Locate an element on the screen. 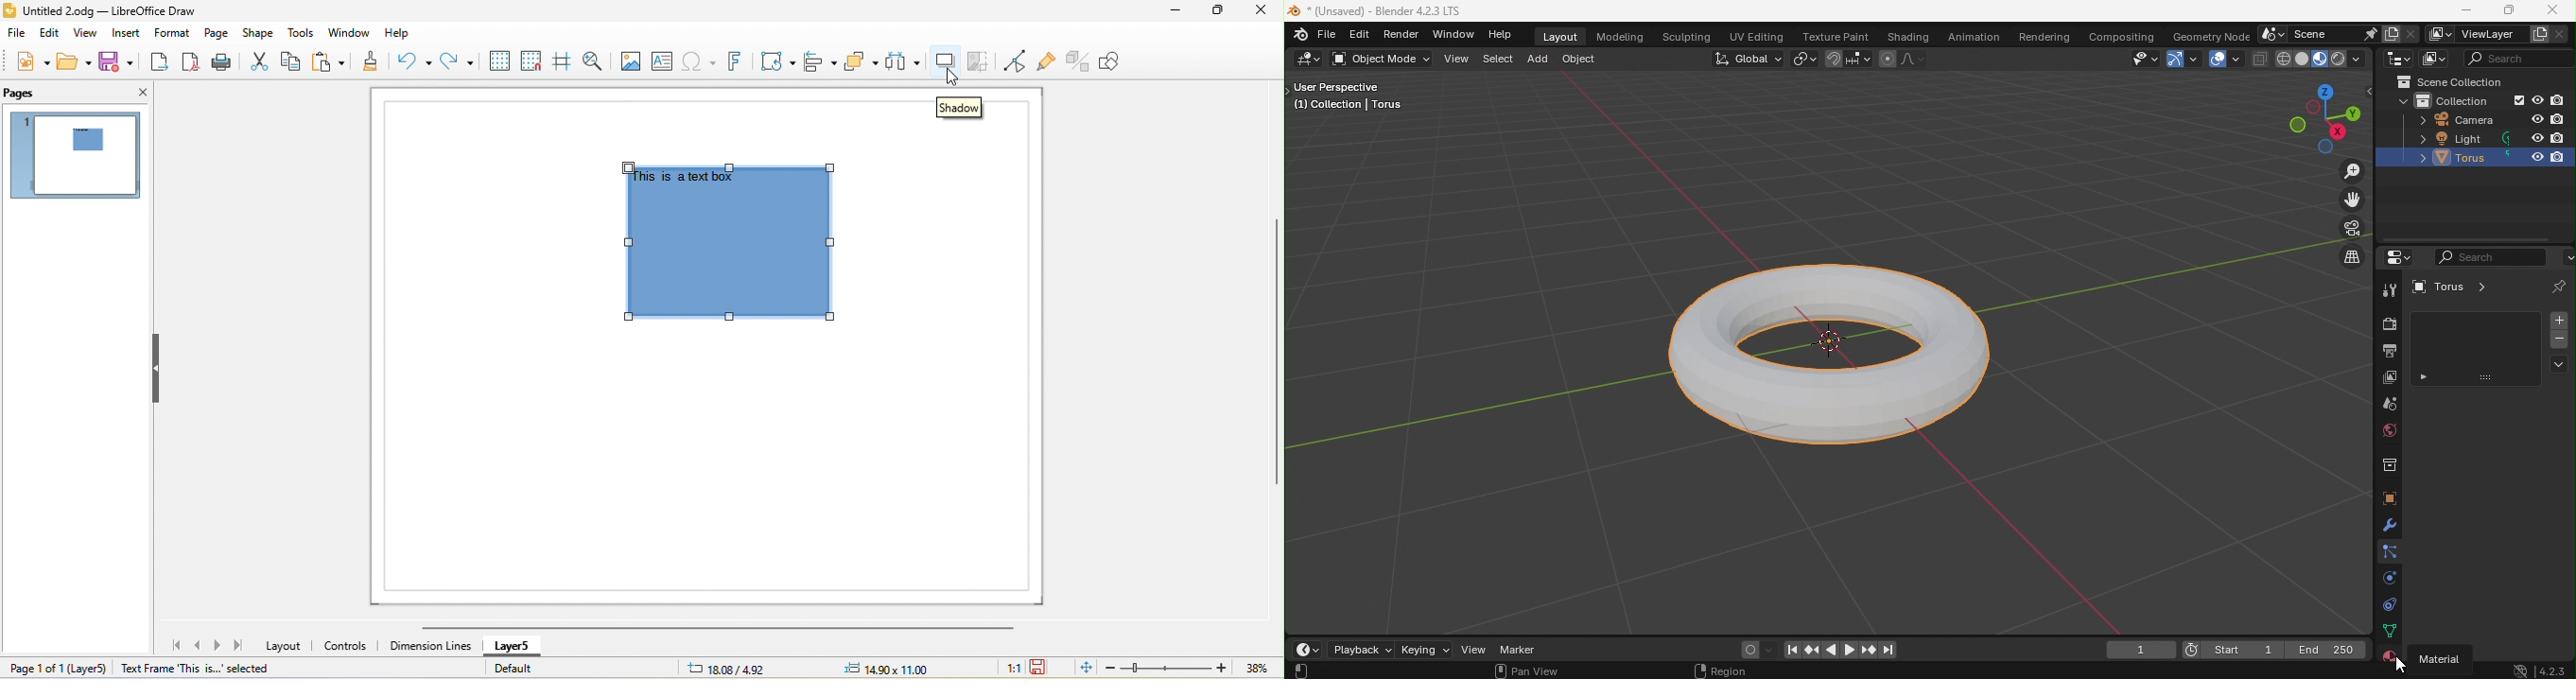 Image resolution: width=2576 pixels, height=700 pixels. toggle extrusion is located at coordinates (1077, 63).